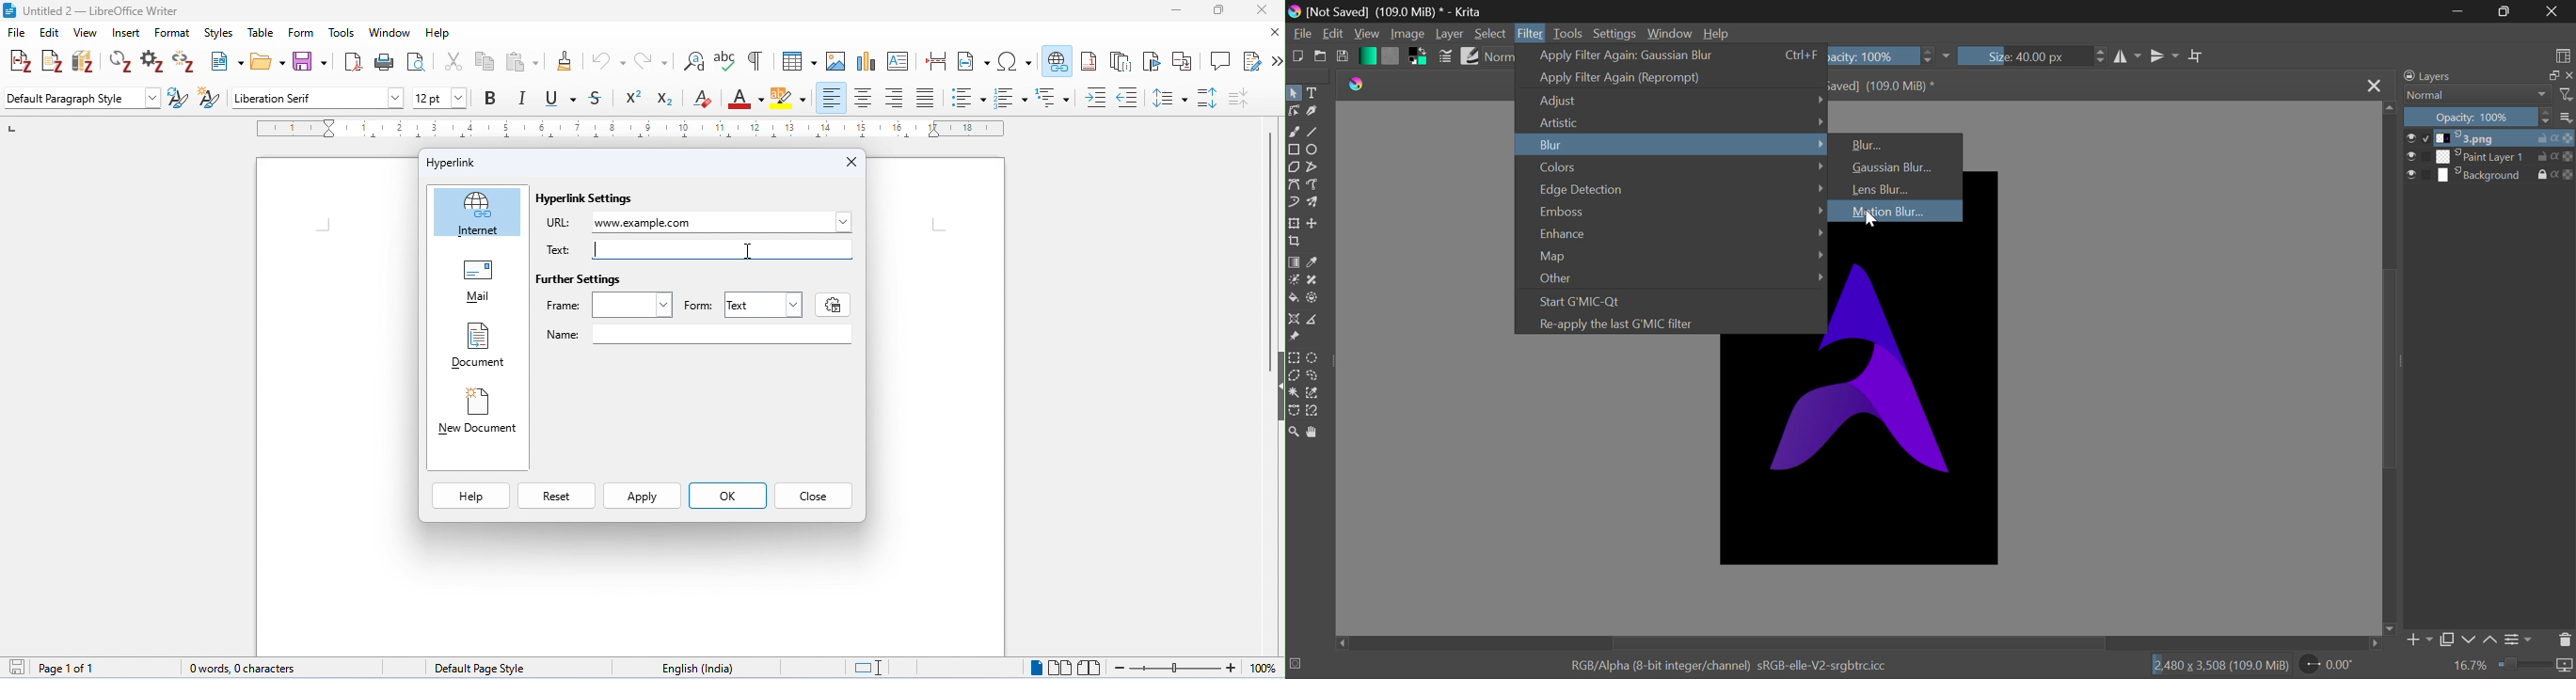 The image size is (2576, 700). What do you see at coordinates (83, 61) in the screenshot?
I see `add/edit bibliography` at bounding box center [83, 61].